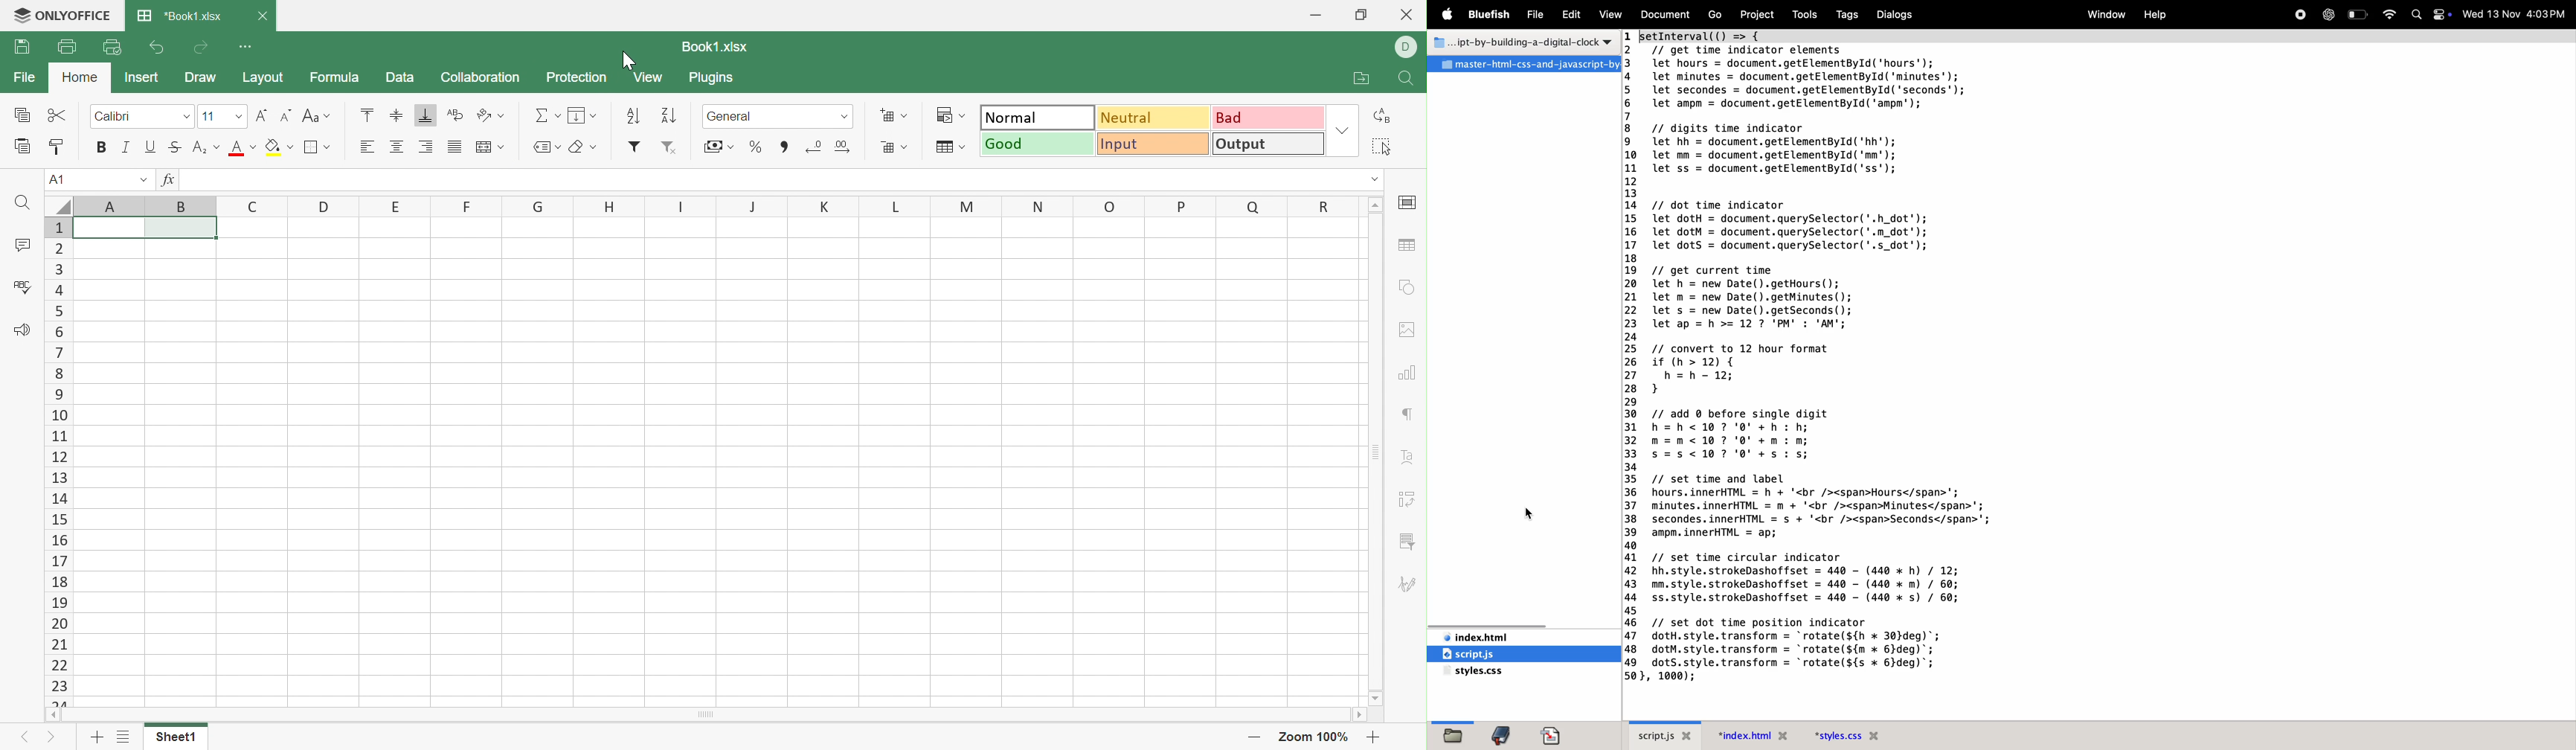 The height and width of the screenshot is (756, 2576). What do you see at coordinates (784, 149) in the screenshot?
I see `Comma style` at bounding box center [784, 149].